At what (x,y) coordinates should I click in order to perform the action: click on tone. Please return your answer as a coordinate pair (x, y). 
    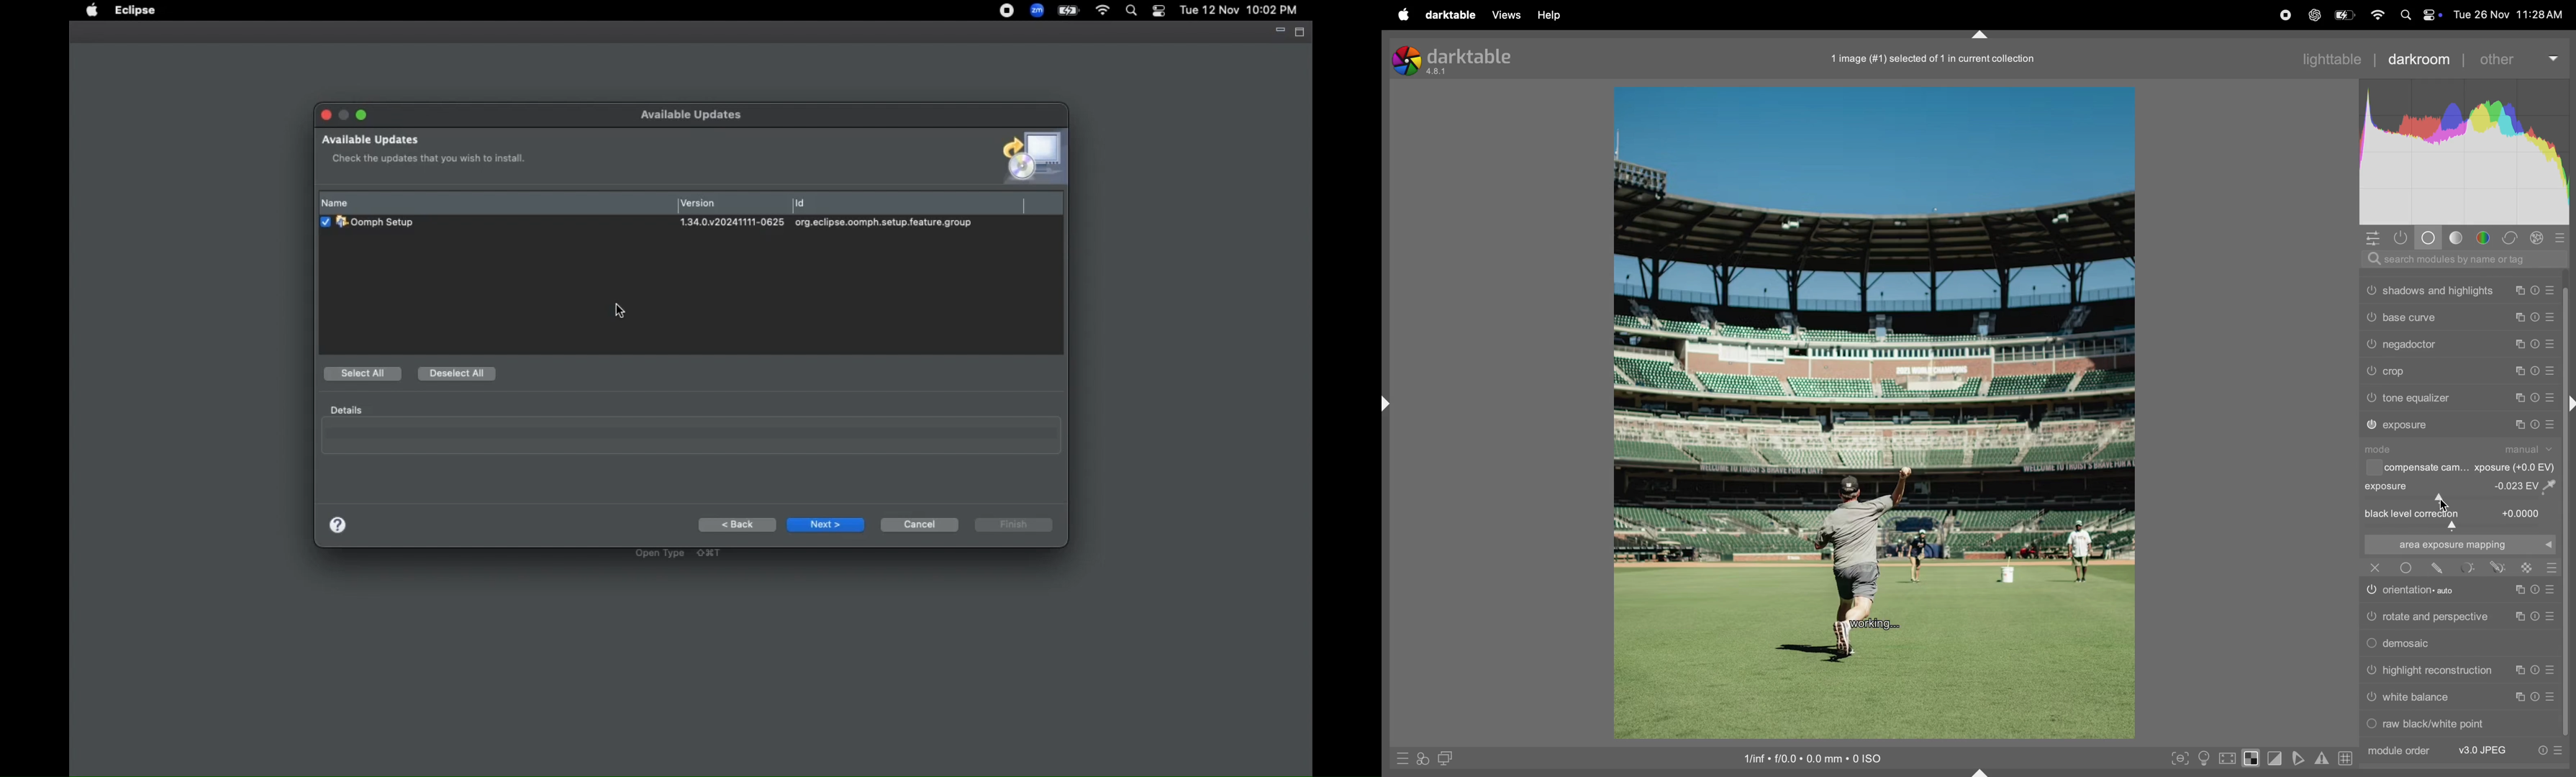
    Looking at the image, I should click on (2457, 238).